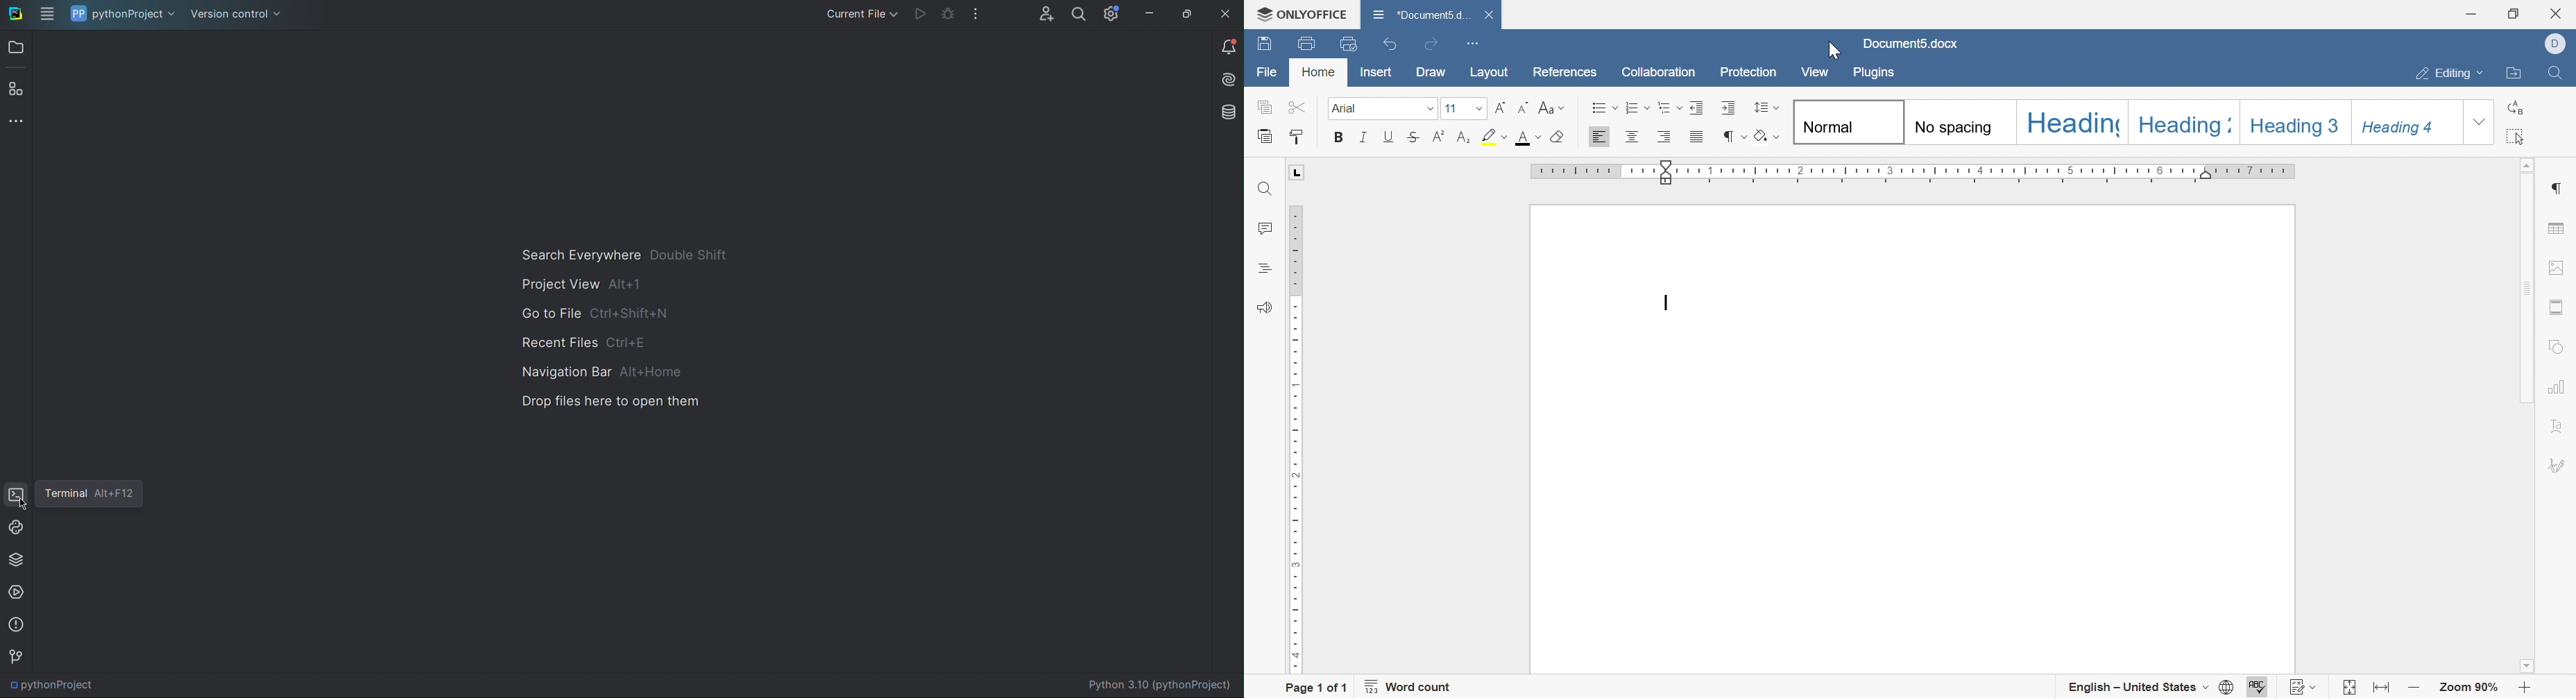 The image size is (2576, 700). Describe the element at coordinates (1269, 74) in the screenshot. I see `file` at that location.